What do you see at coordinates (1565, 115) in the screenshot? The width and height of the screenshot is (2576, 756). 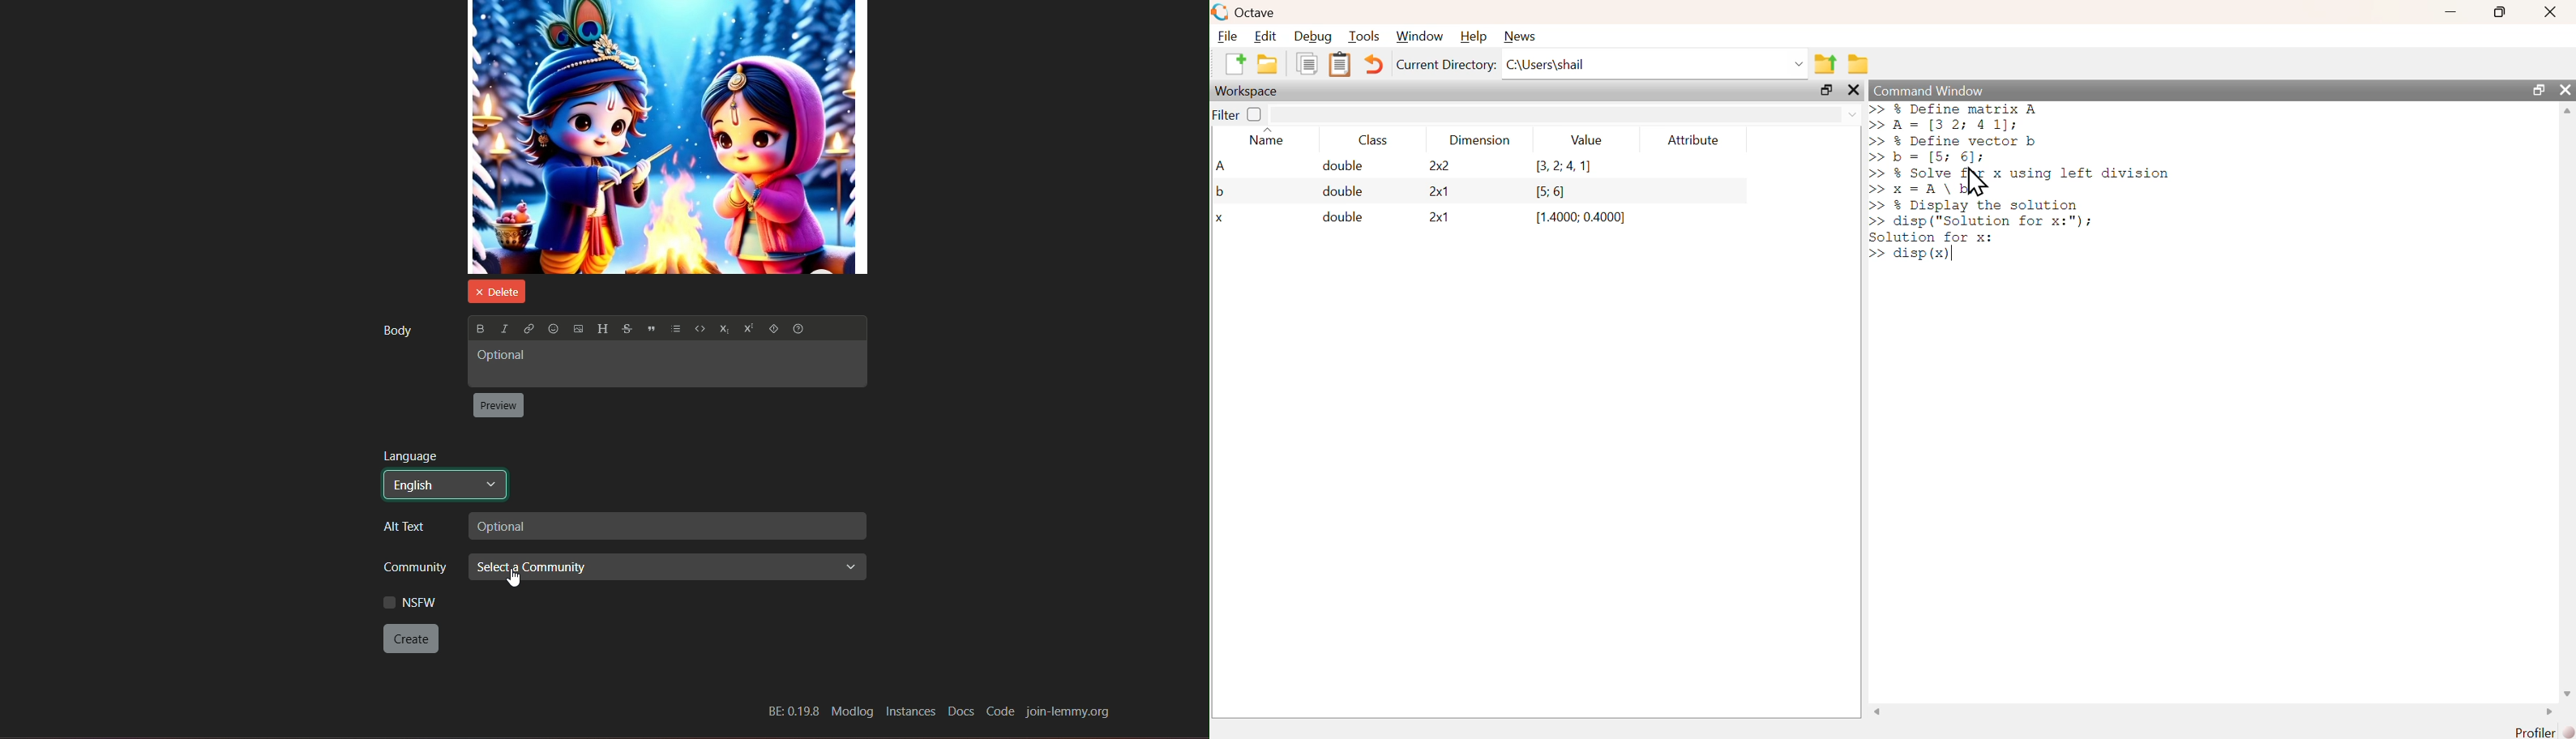 I see `filter` at bounding box center [1565, 115].